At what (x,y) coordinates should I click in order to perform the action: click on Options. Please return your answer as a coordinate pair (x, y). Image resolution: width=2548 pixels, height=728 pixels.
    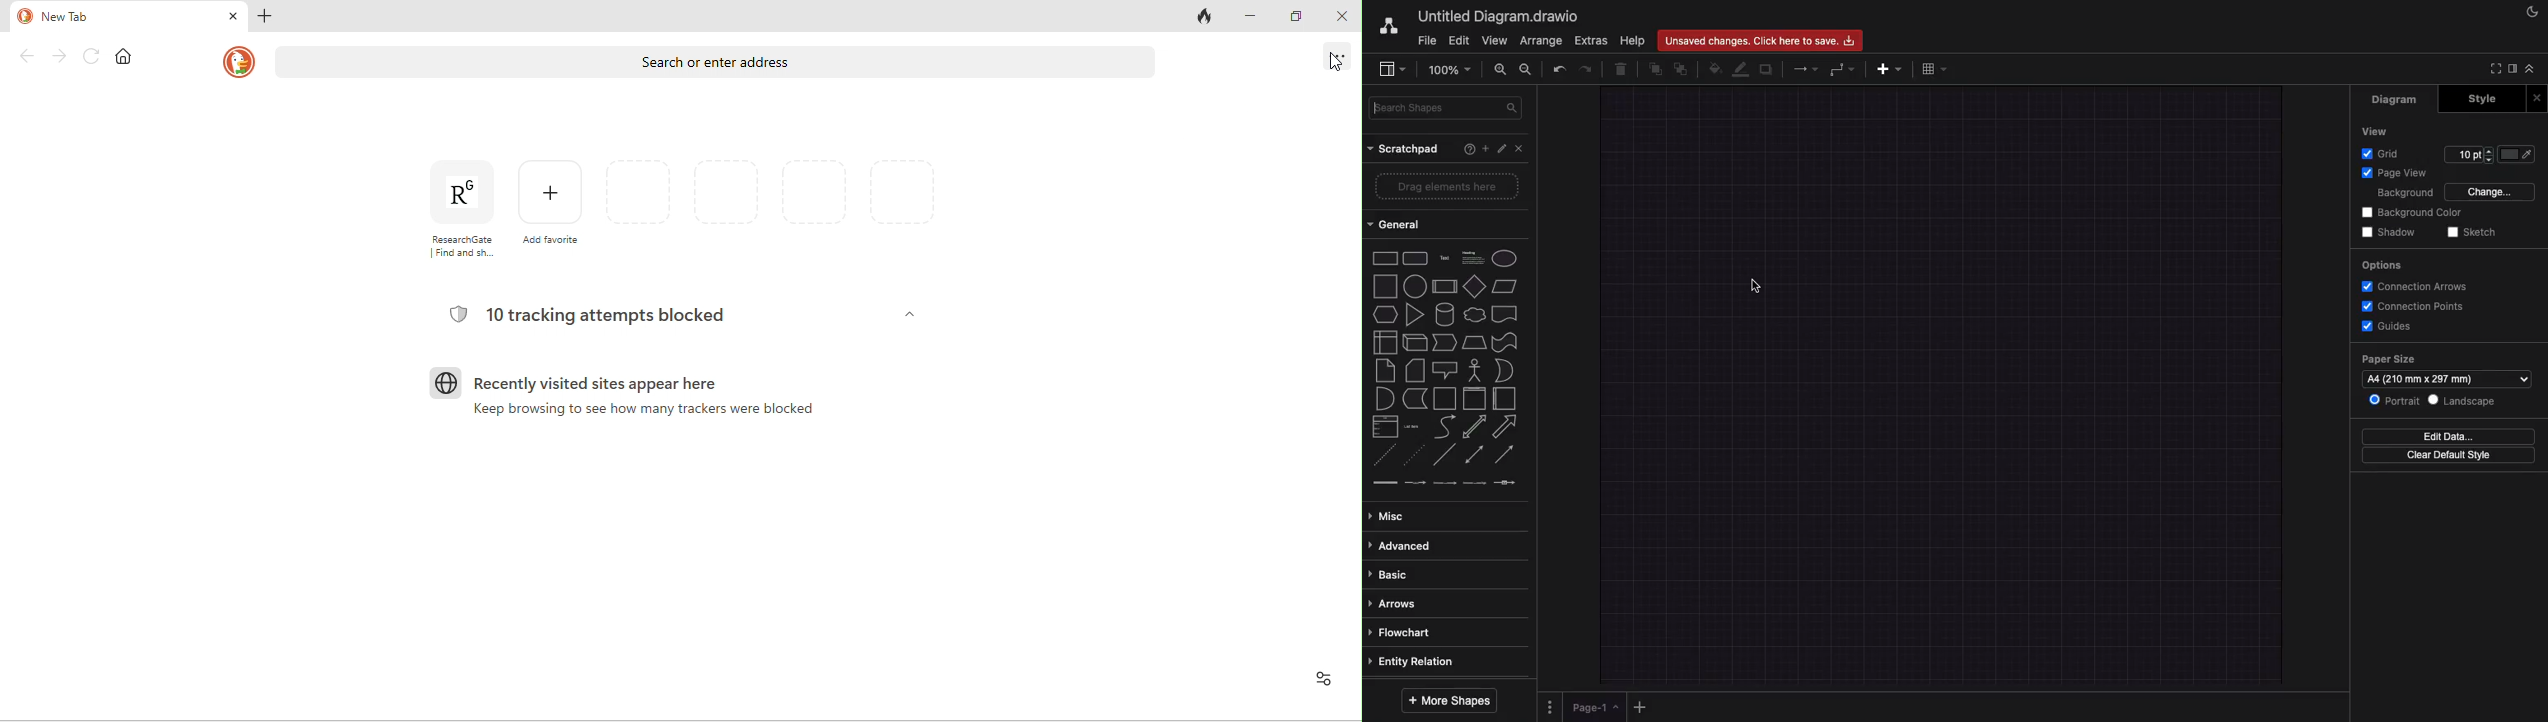
    Looking at the image, I should click on (2385, 265).